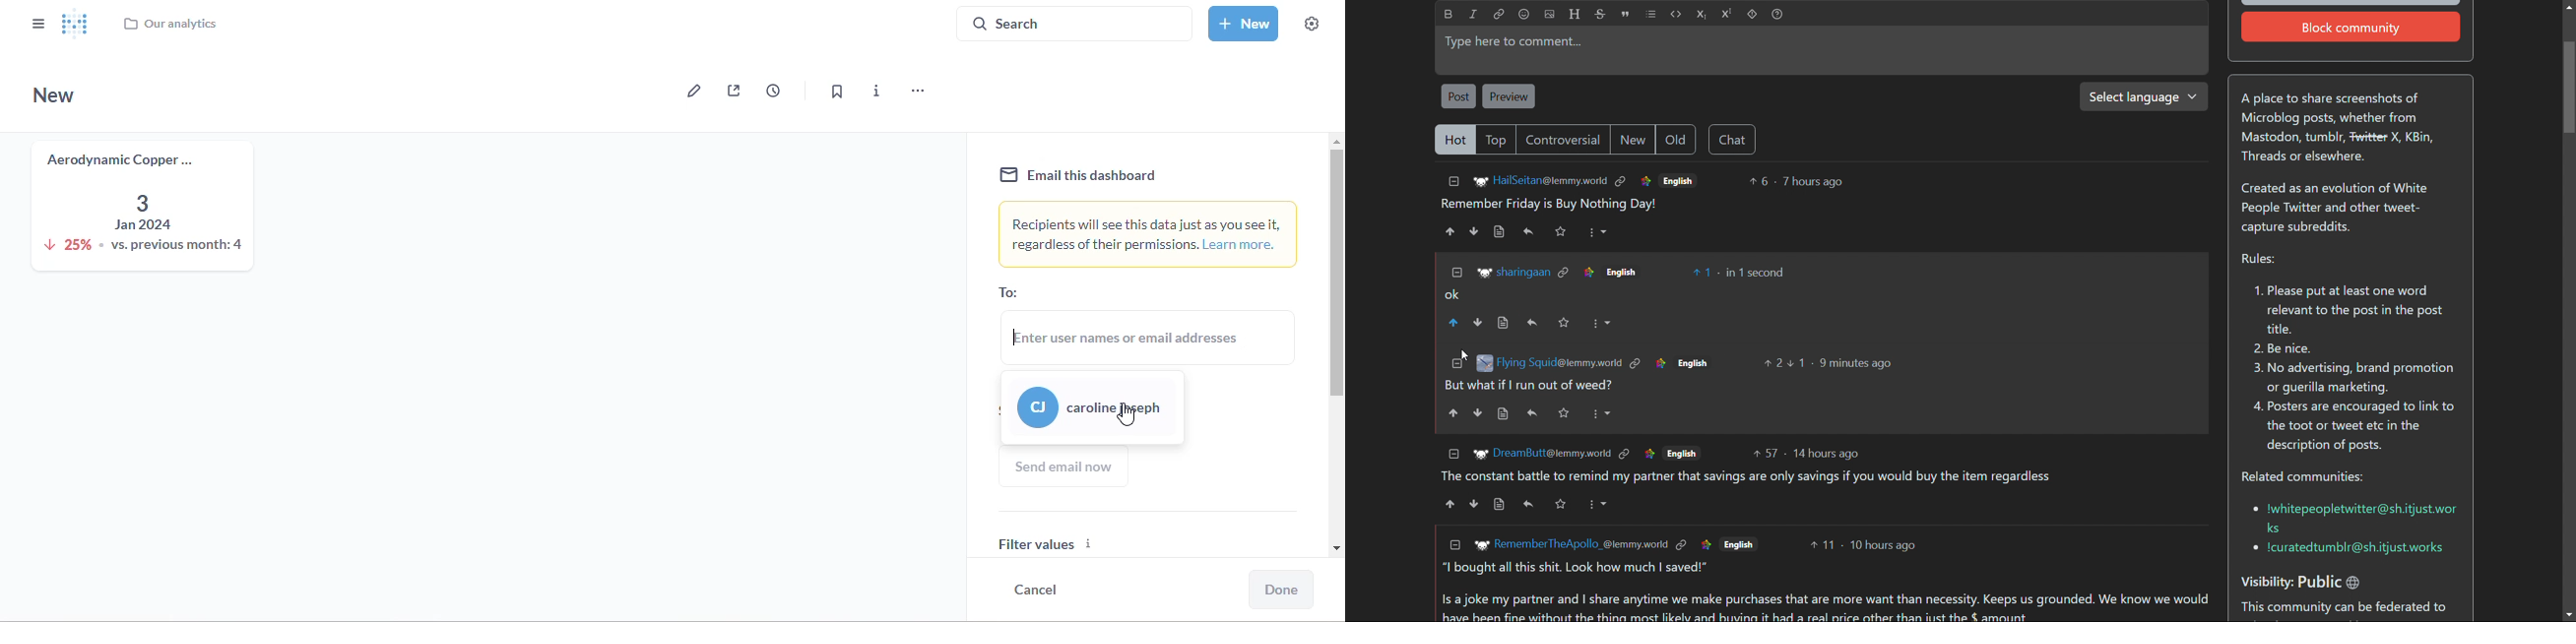 The width and height of the screenshot is (2576, 644). What do you see at coordinates (1450, 503) in the screenshot?
I see `upvote` at bounding box center [1450, 503].